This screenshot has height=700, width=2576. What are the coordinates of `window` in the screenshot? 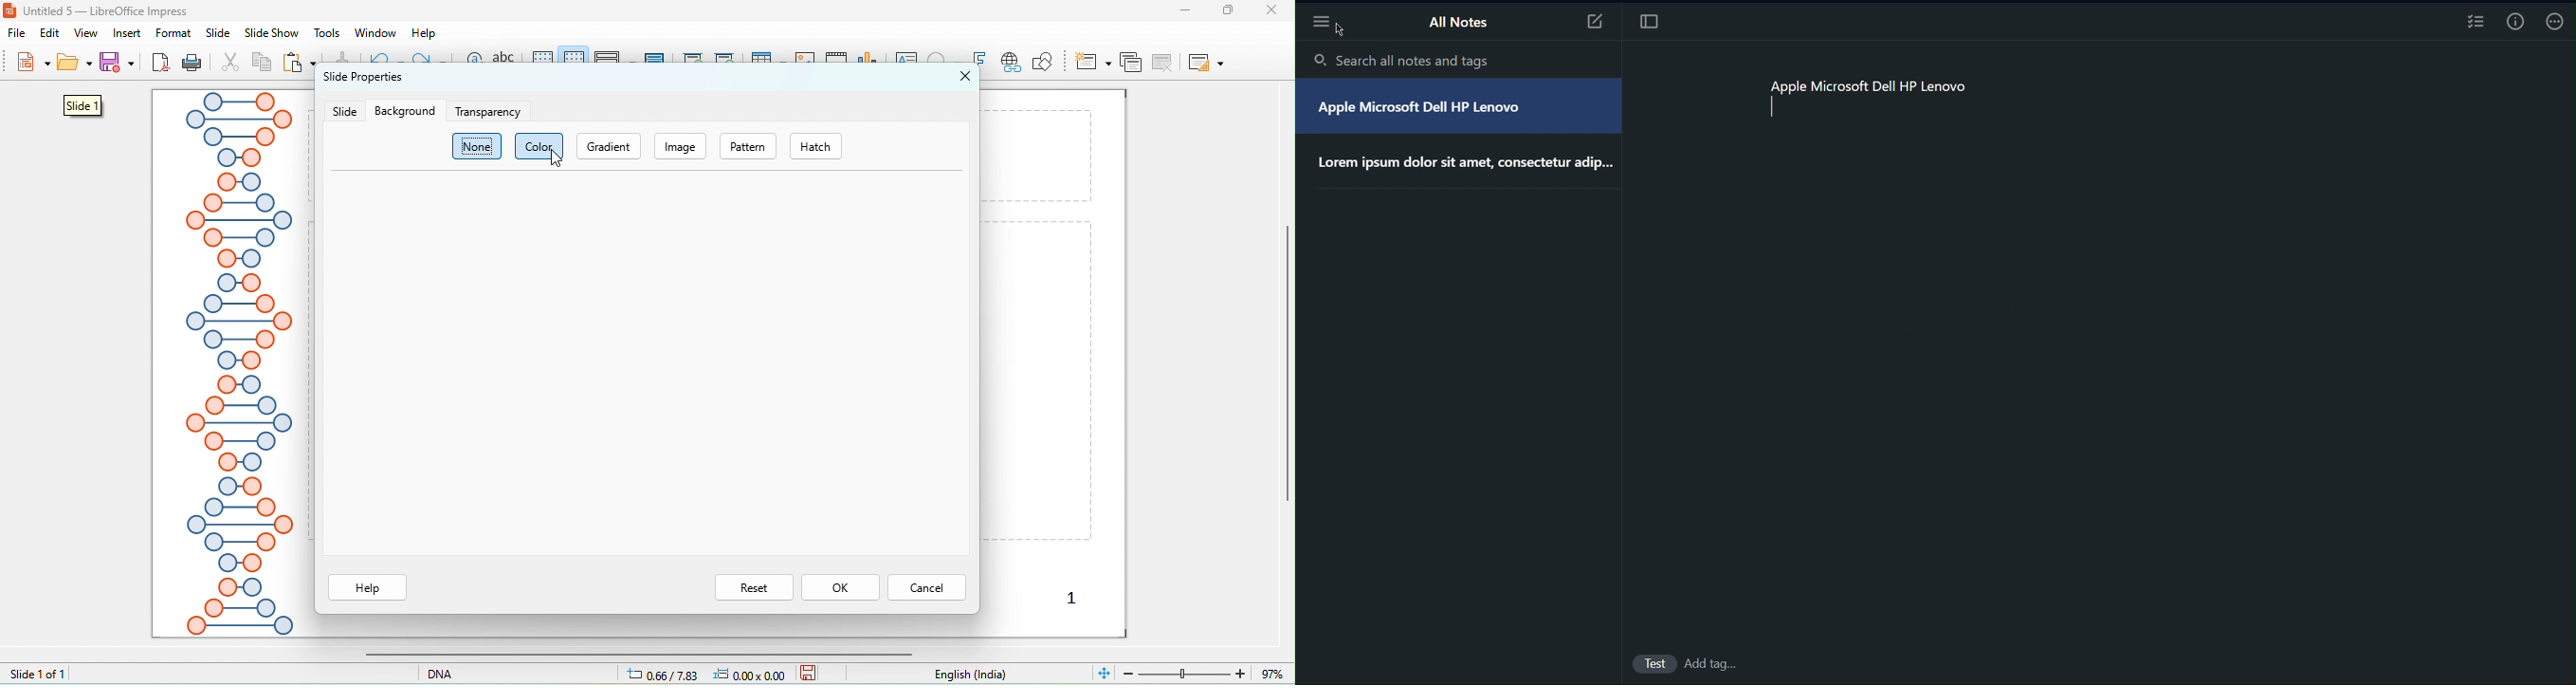 It's located at (374, 32).